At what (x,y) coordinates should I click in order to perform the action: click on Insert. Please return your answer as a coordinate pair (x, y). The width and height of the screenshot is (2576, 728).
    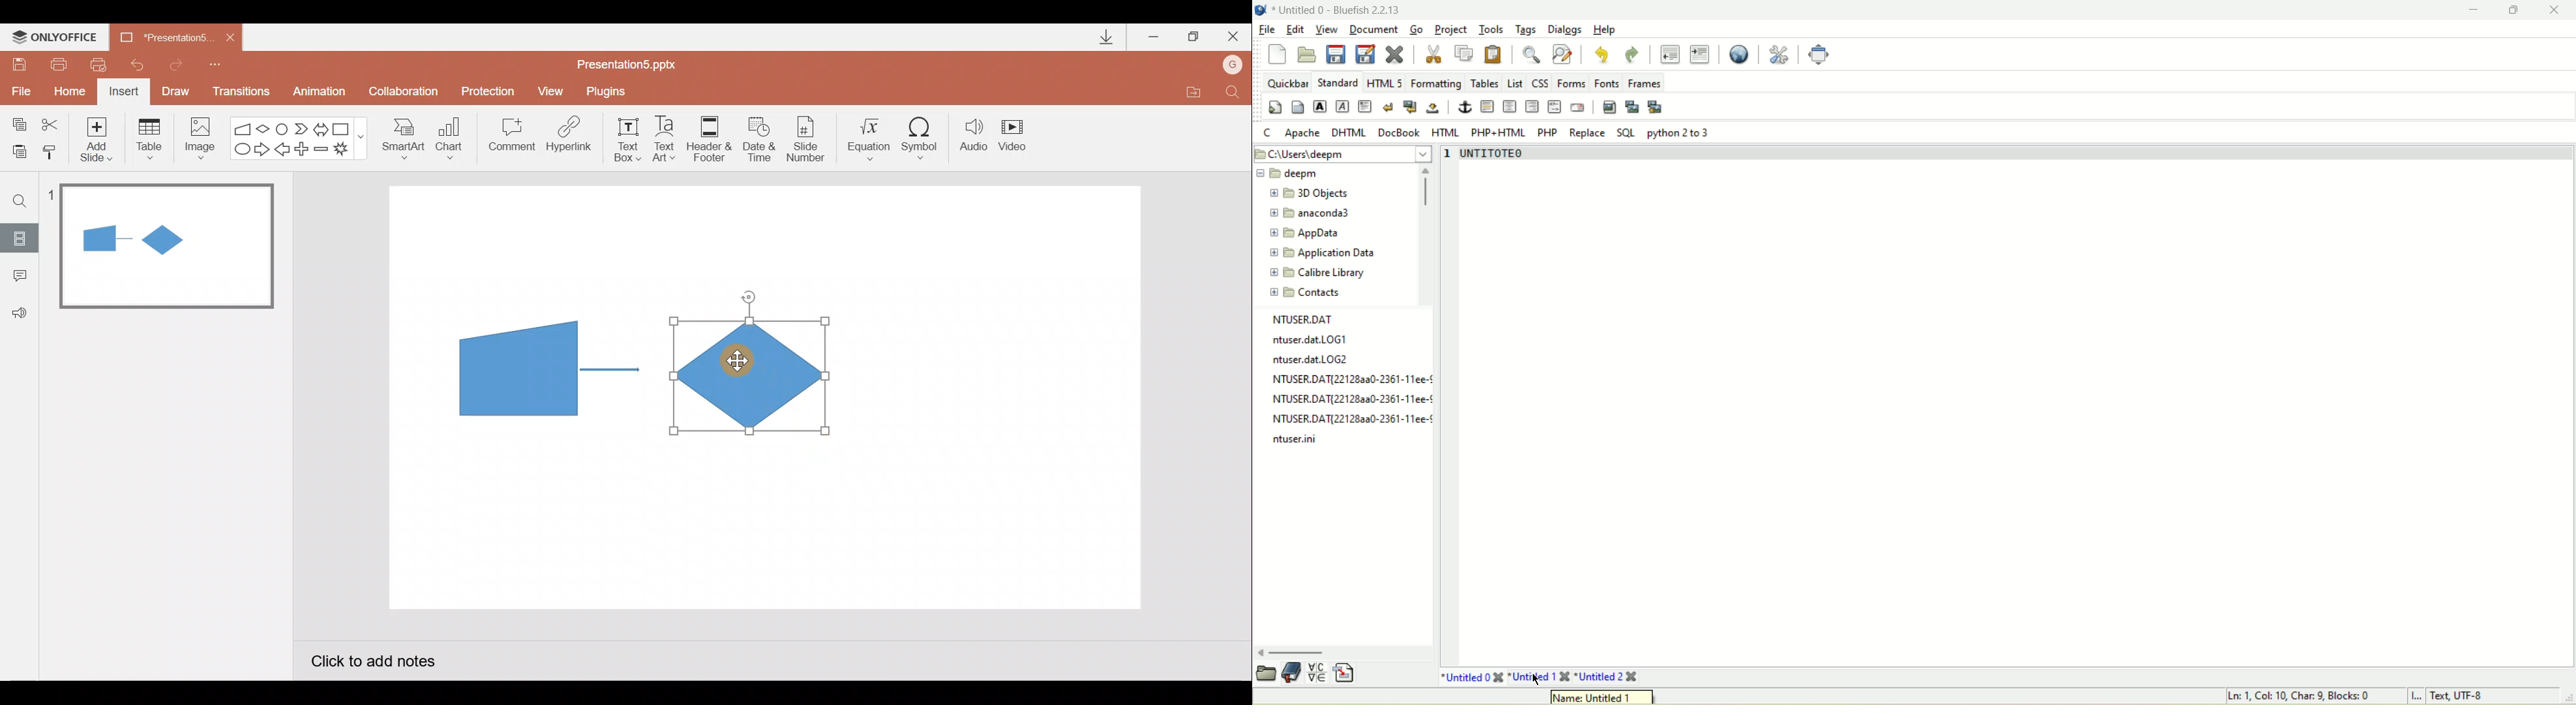
    Looking at the image, I should click on (122, 93).